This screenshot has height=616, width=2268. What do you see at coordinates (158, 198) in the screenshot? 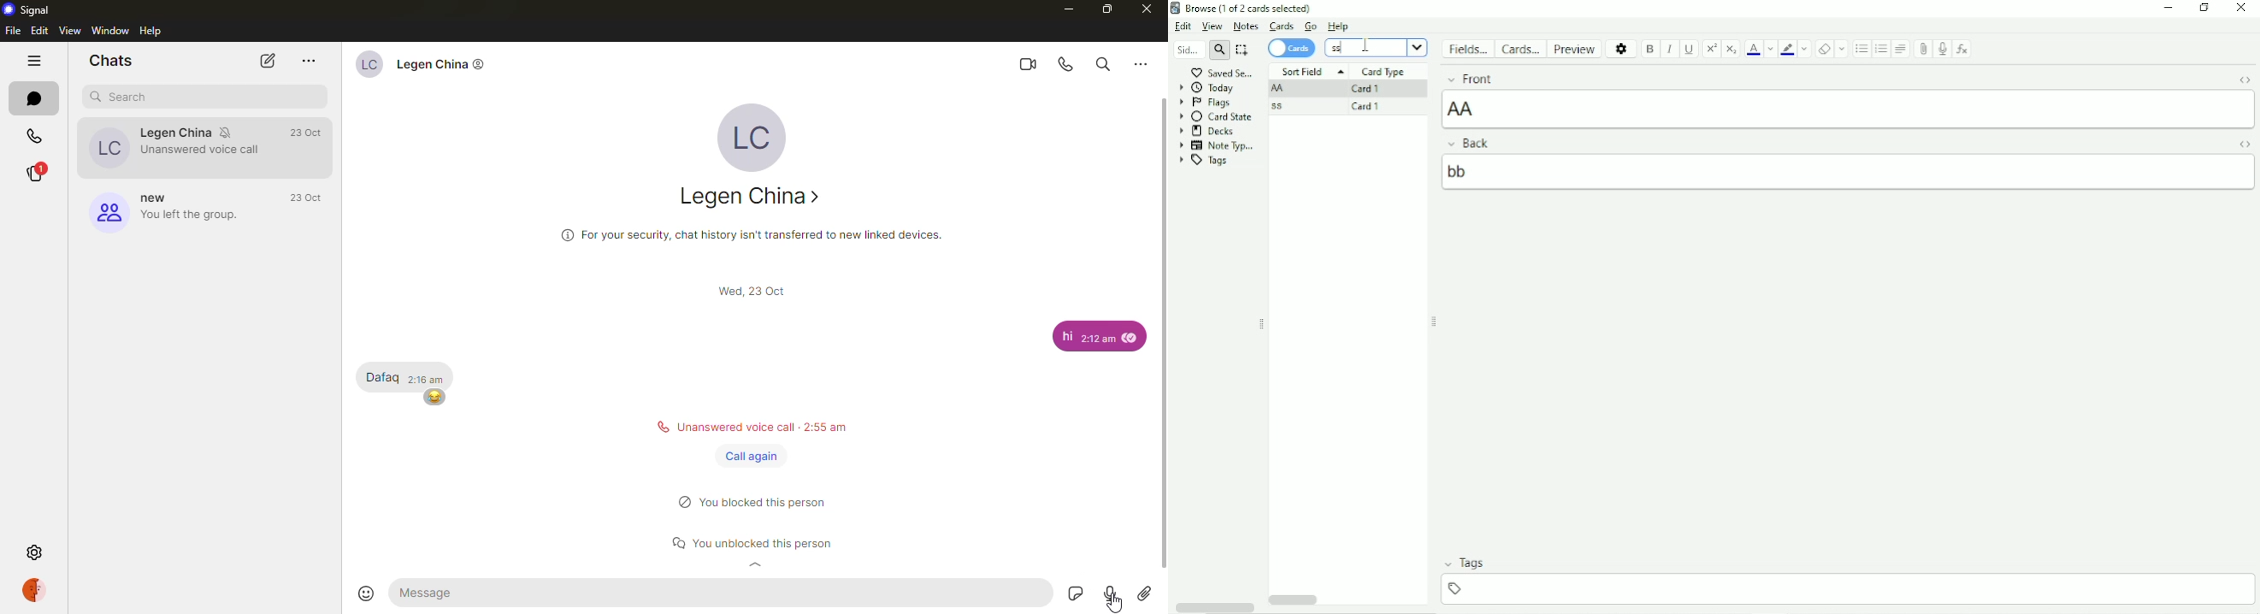
I see `new` at bounding box center [158, 198].